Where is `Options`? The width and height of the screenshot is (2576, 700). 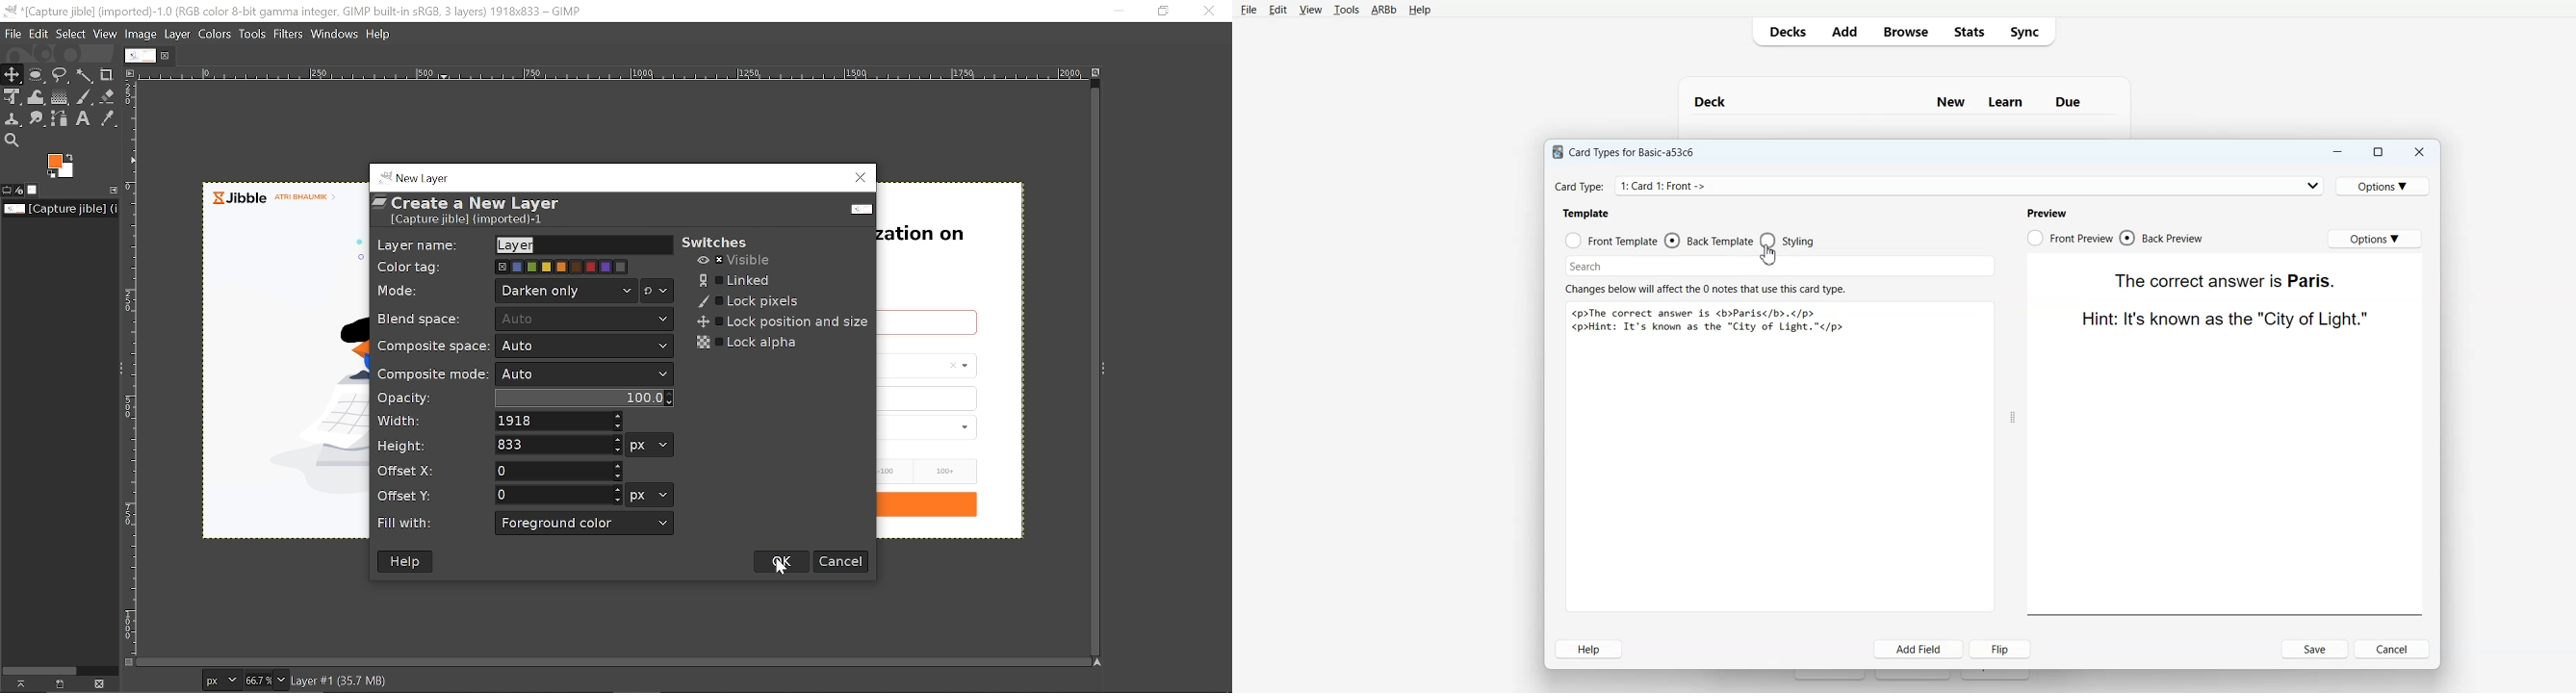 Options is located at coordinates (2385, 186).